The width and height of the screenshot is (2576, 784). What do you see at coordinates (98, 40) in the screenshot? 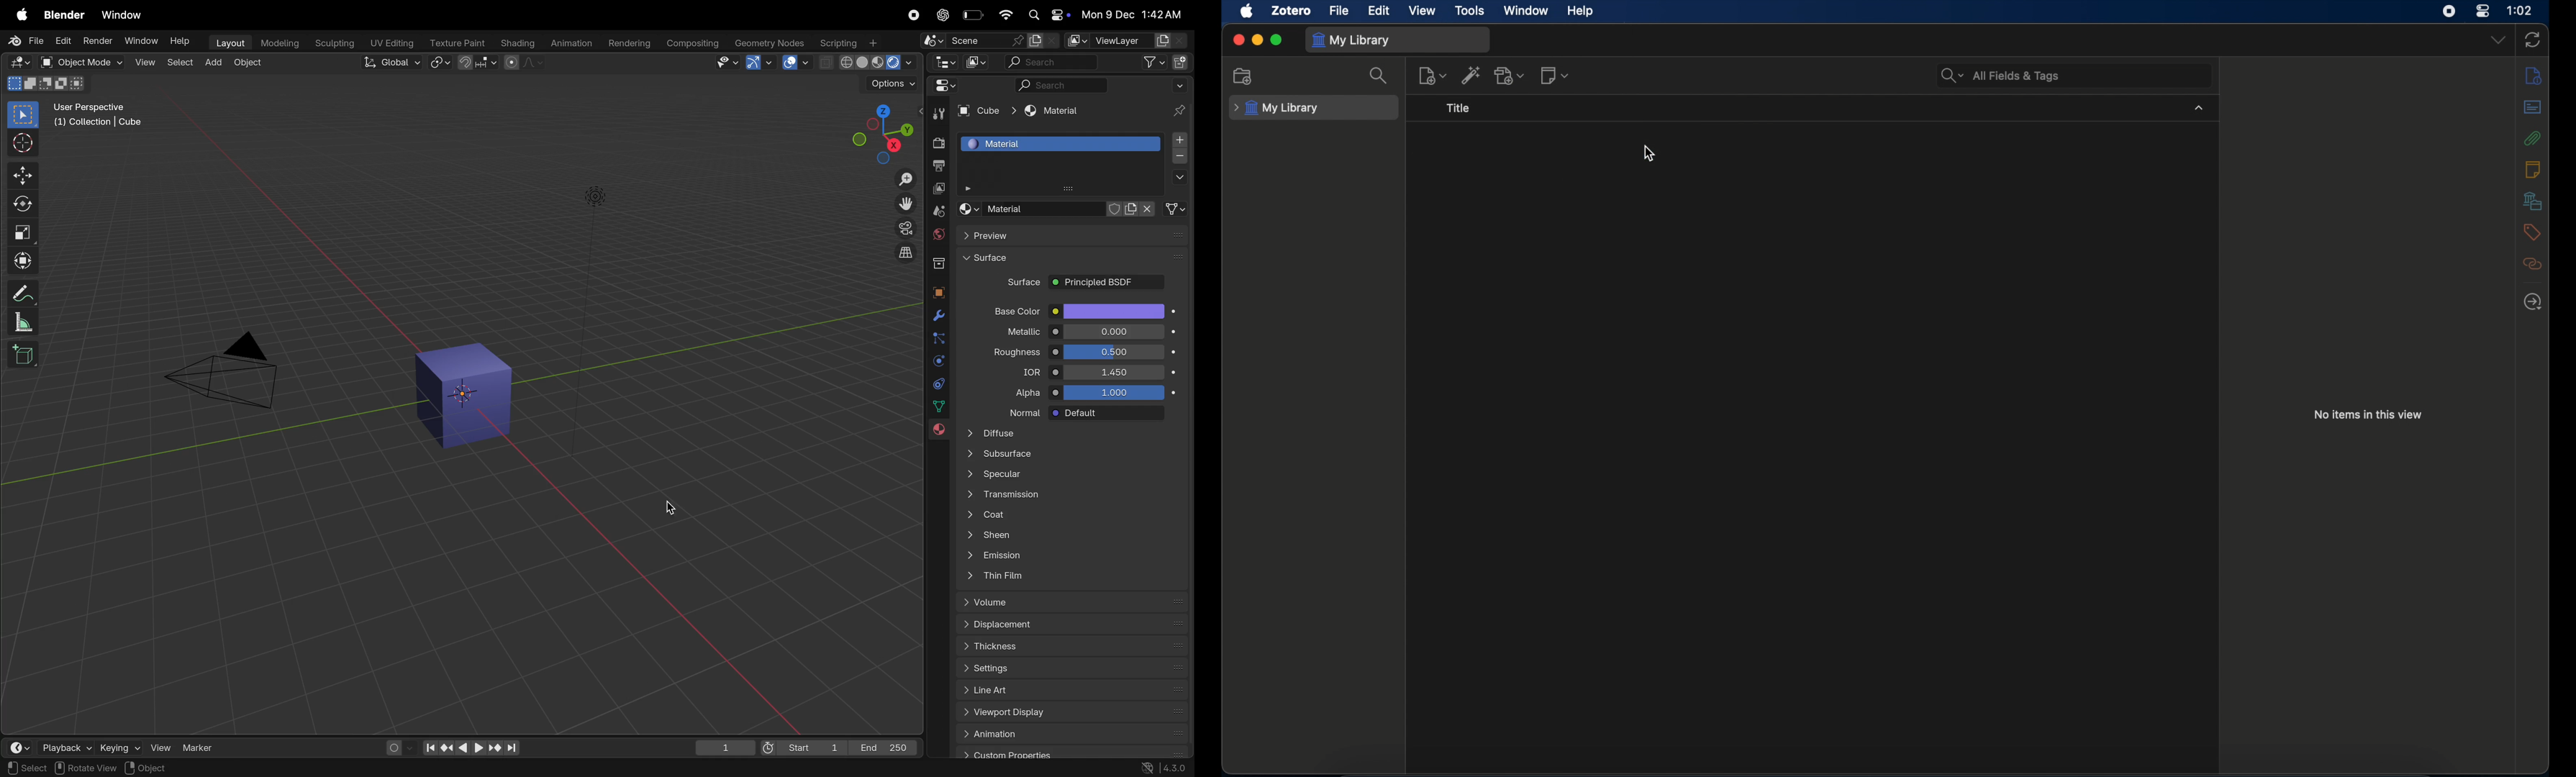
I see `render` at bounding box center [98, 40].